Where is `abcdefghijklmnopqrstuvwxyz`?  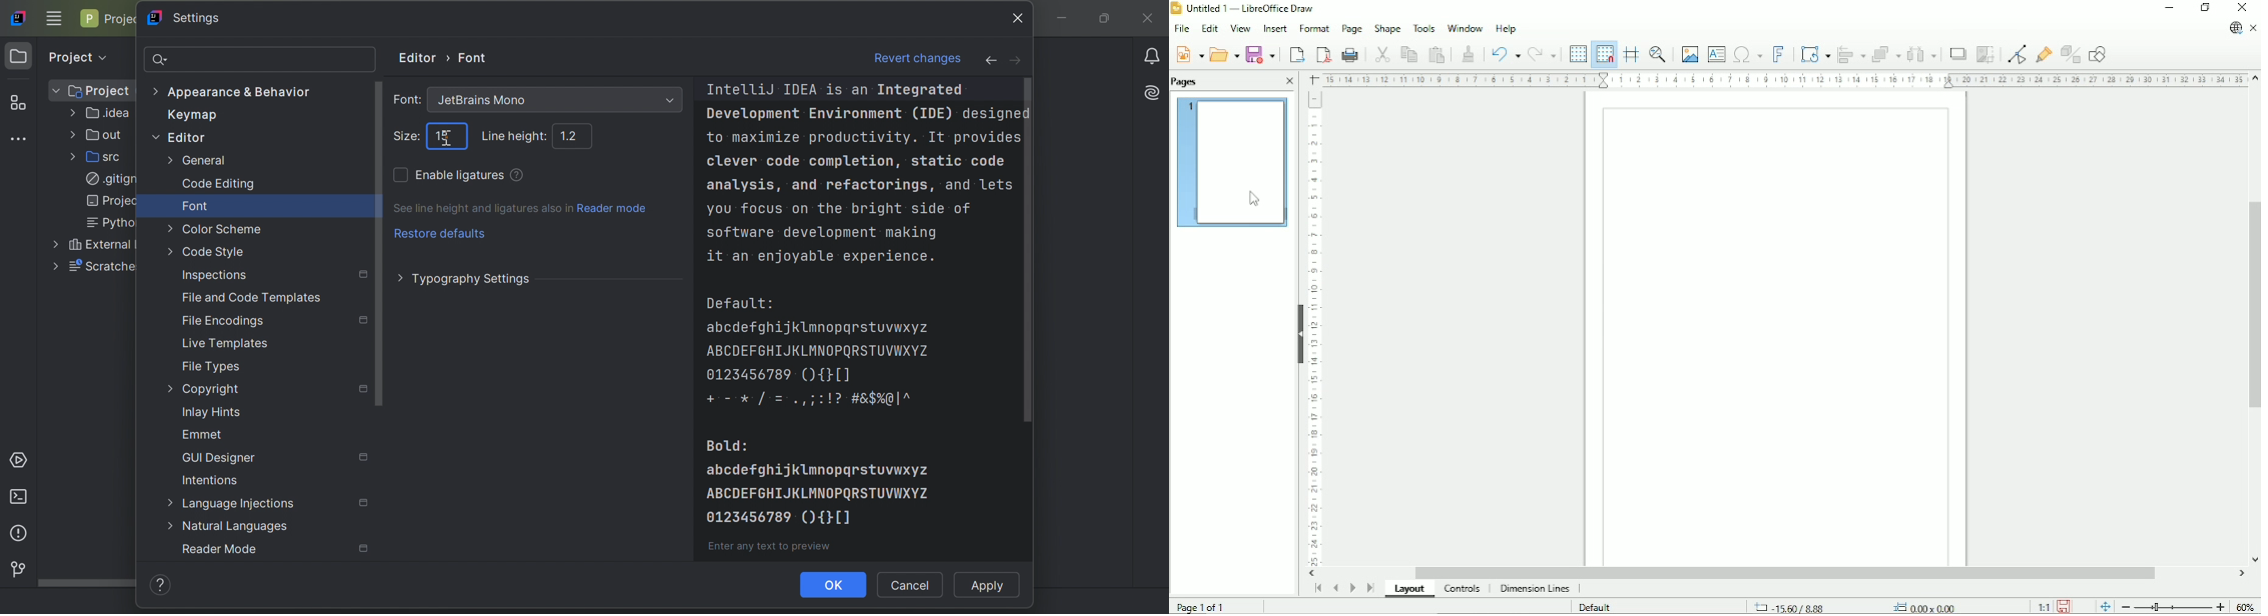 abcdefghijklmnopqrstuvwxyz is located at coordinates (817, 328).